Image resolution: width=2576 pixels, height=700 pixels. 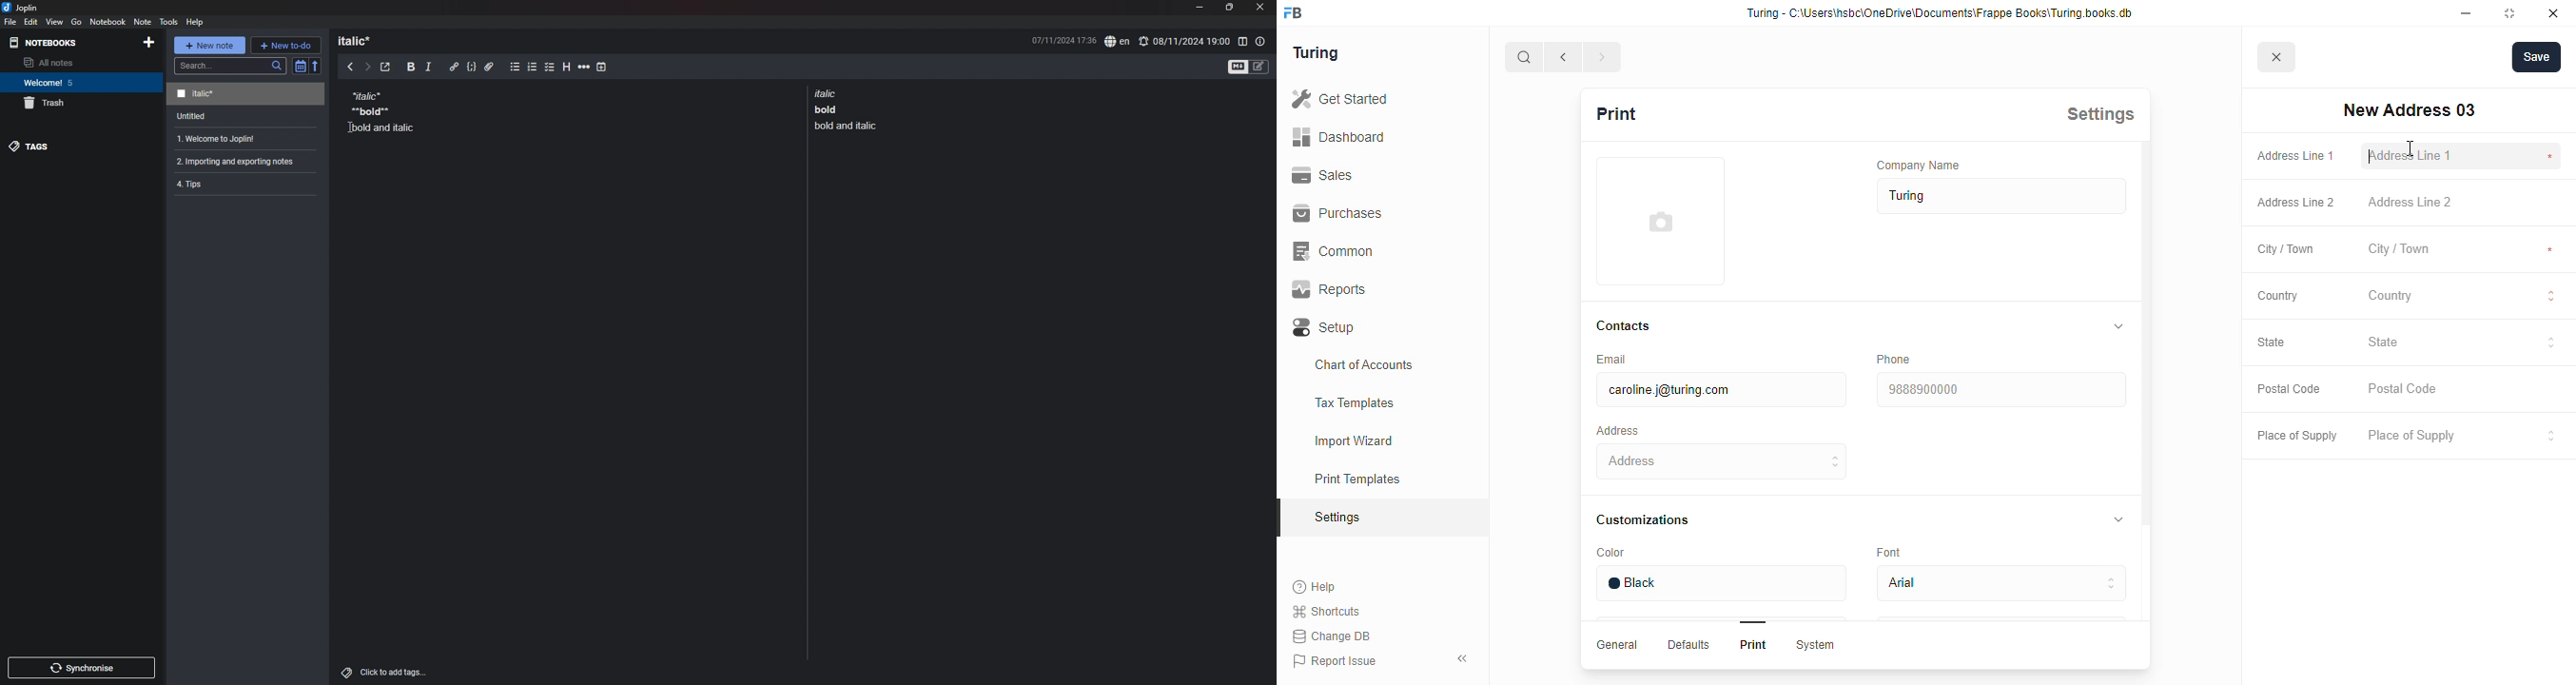 What do you see at coordinates (82, 668) in the screenshot?
I see `sync` at bounding box center [82, 668].